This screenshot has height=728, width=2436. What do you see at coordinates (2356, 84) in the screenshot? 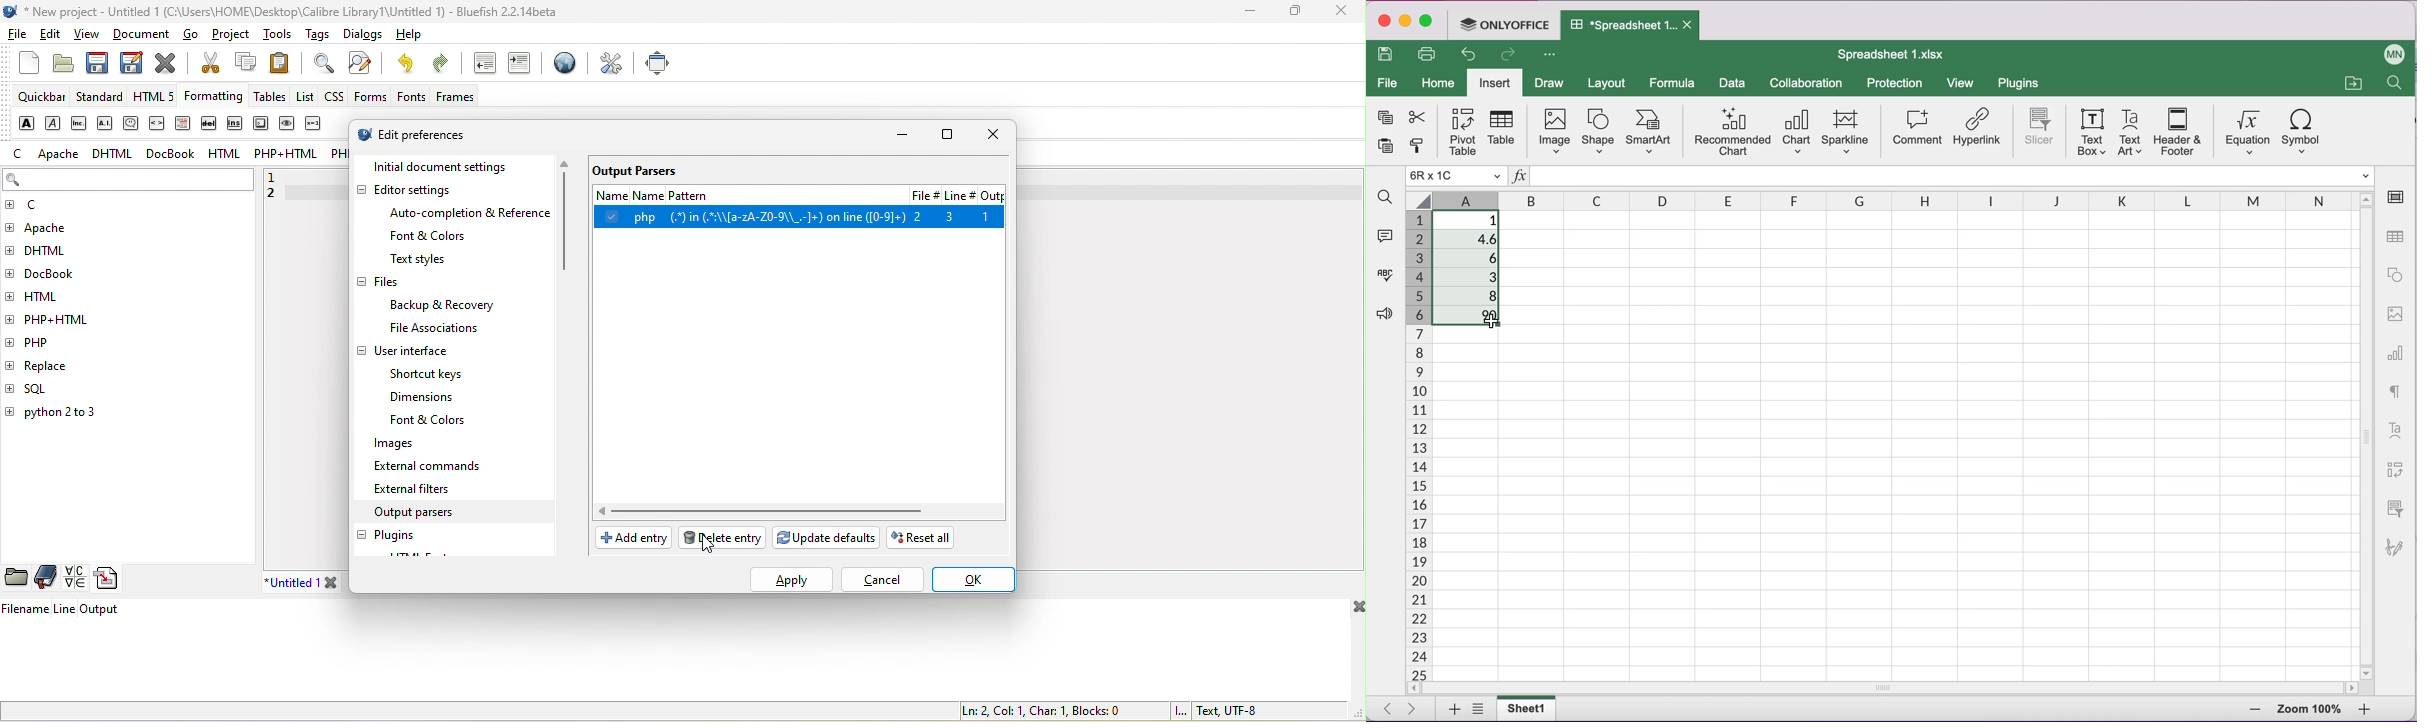
I see `open a file location` at bounding box center [2356, 84].